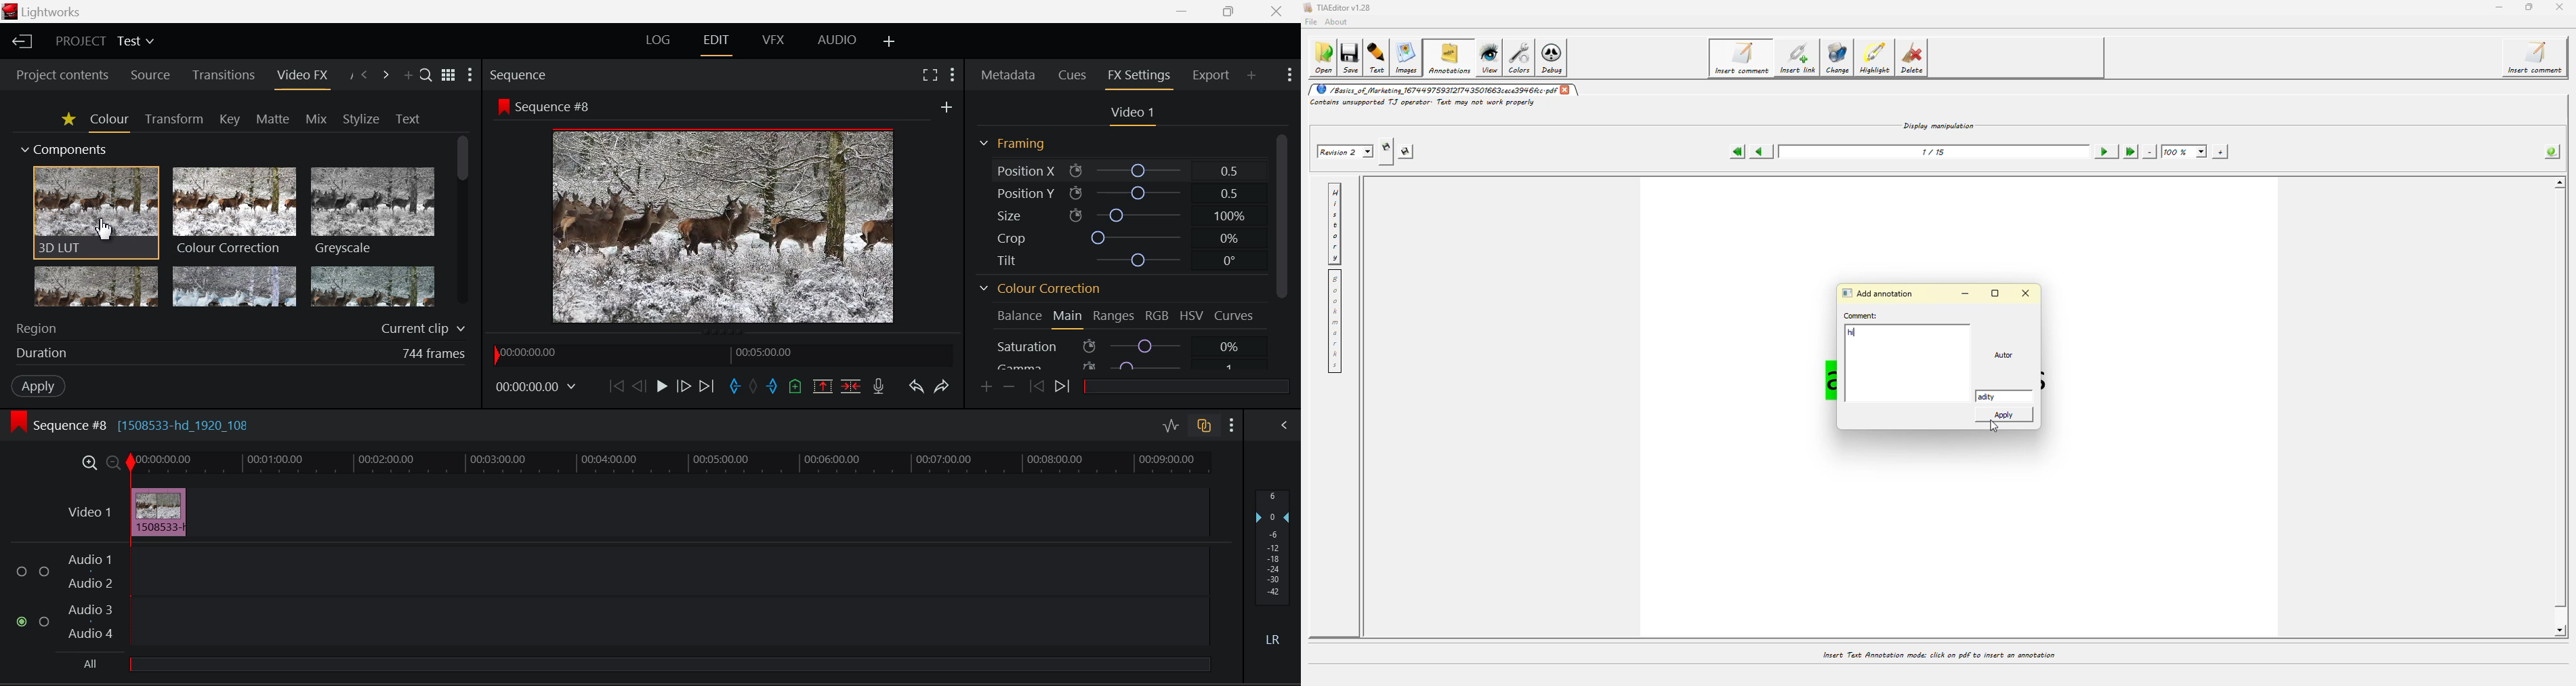 This screenshot has height=700, width=2576. I want to click on Search, so click(424, 71).